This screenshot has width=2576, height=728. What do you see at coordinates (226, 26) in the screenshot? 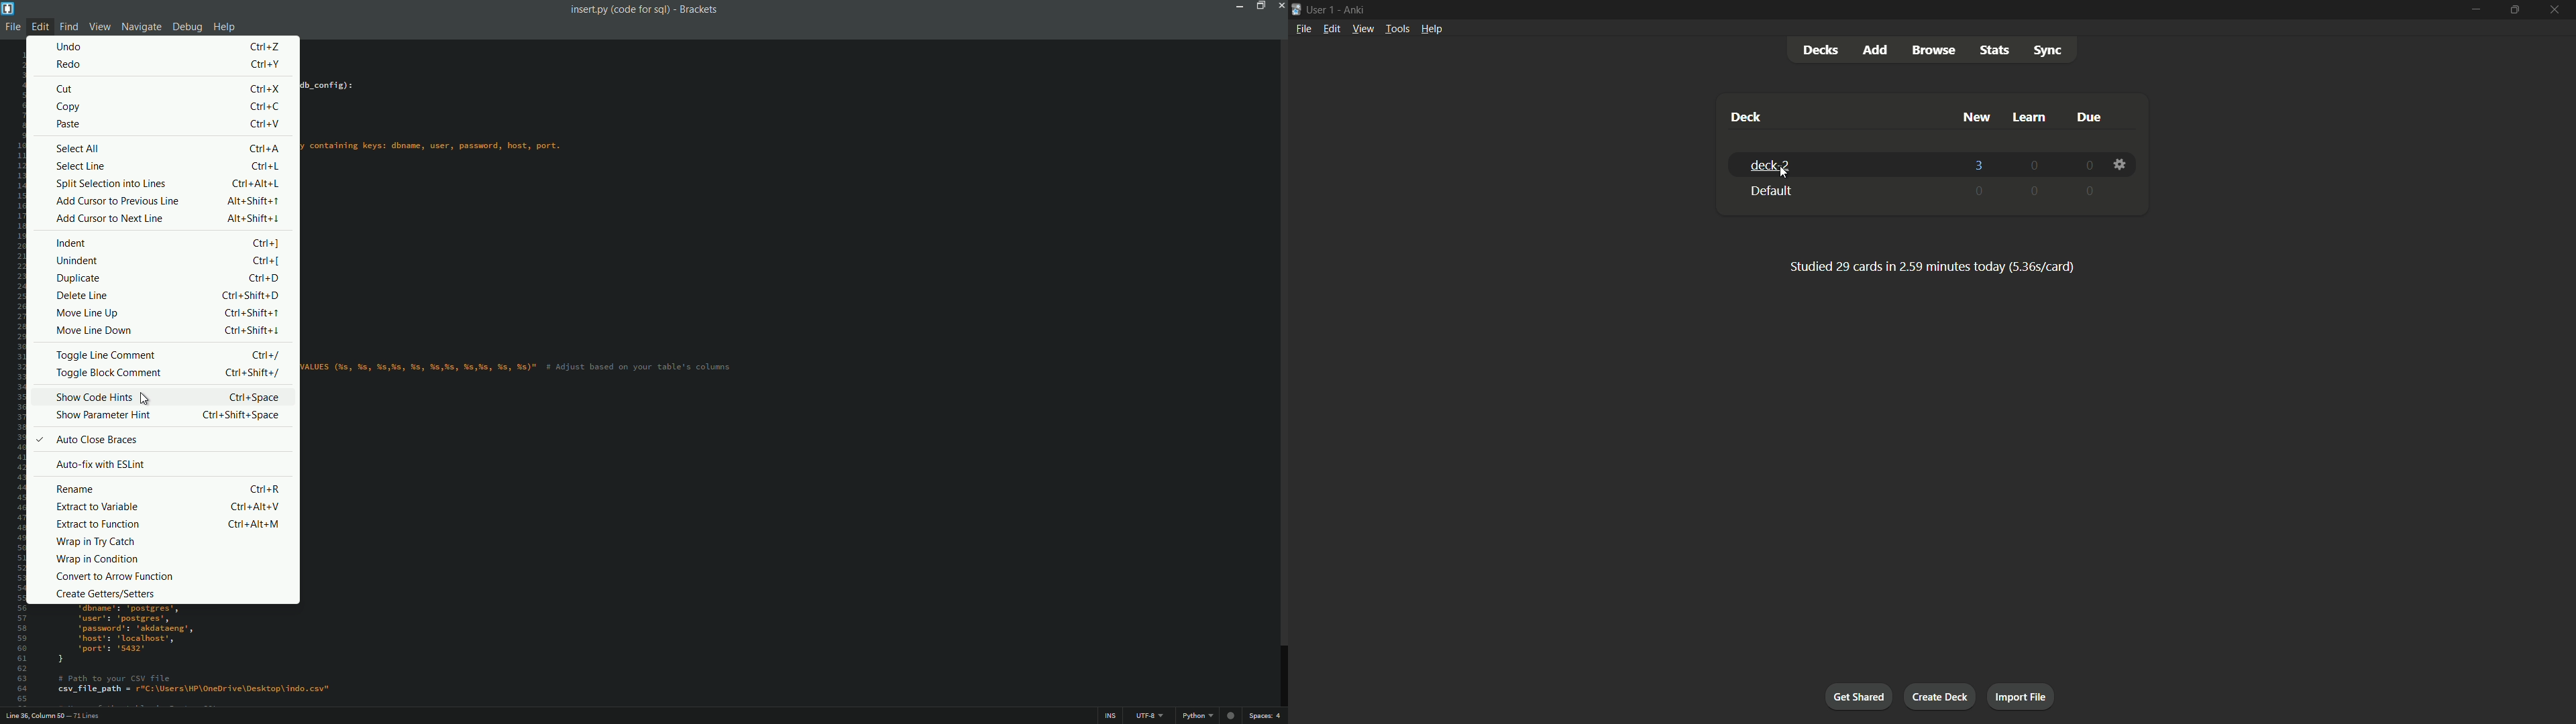
I see `help menu` at bounding box center [226, 26].